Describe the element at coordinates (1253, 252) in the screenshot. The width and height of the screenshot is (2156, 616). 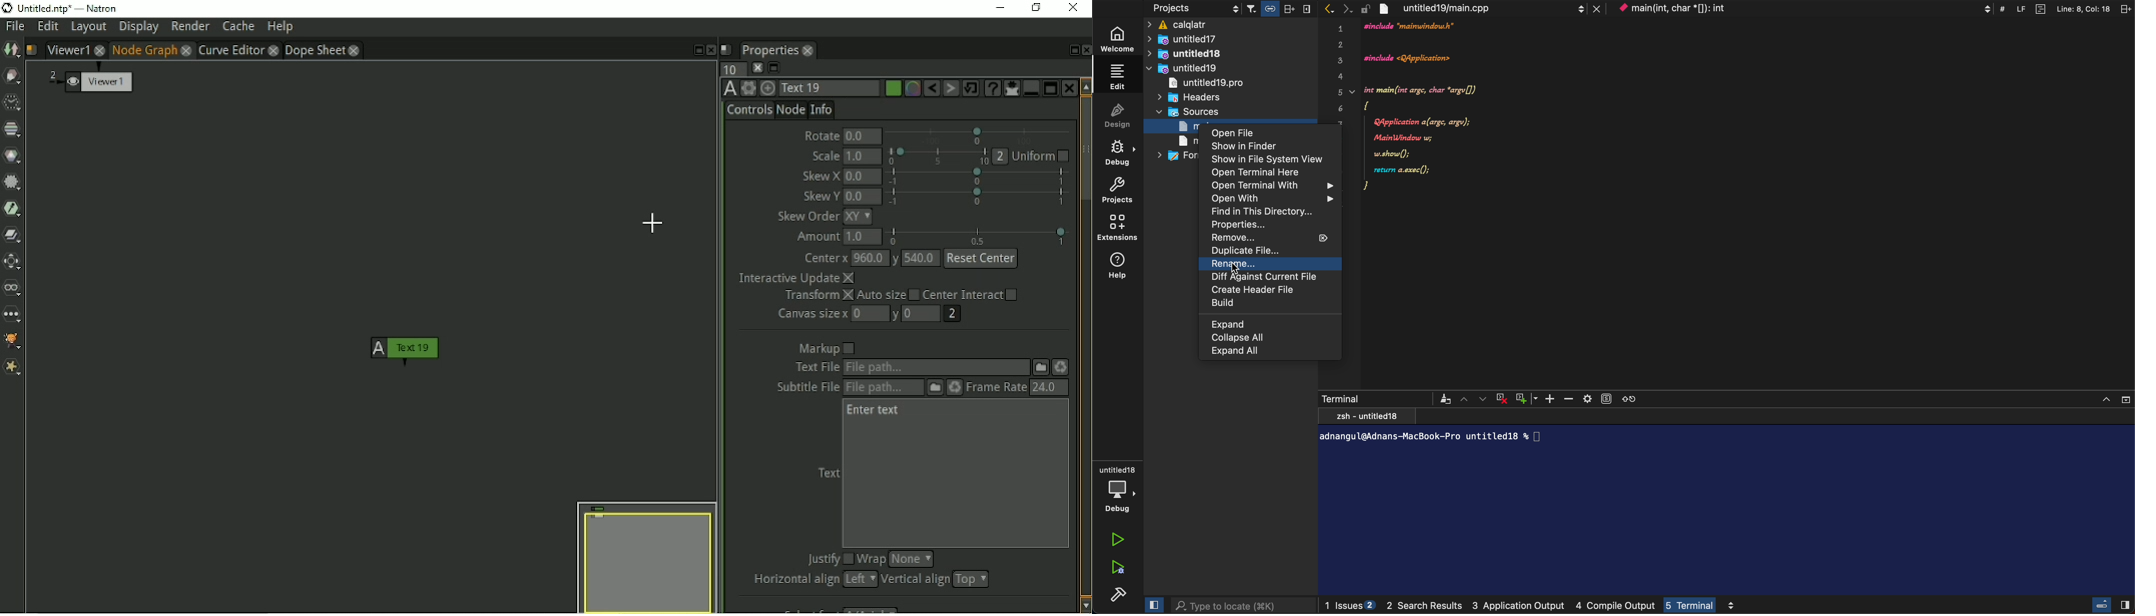
I see `duplicate file` at that location.